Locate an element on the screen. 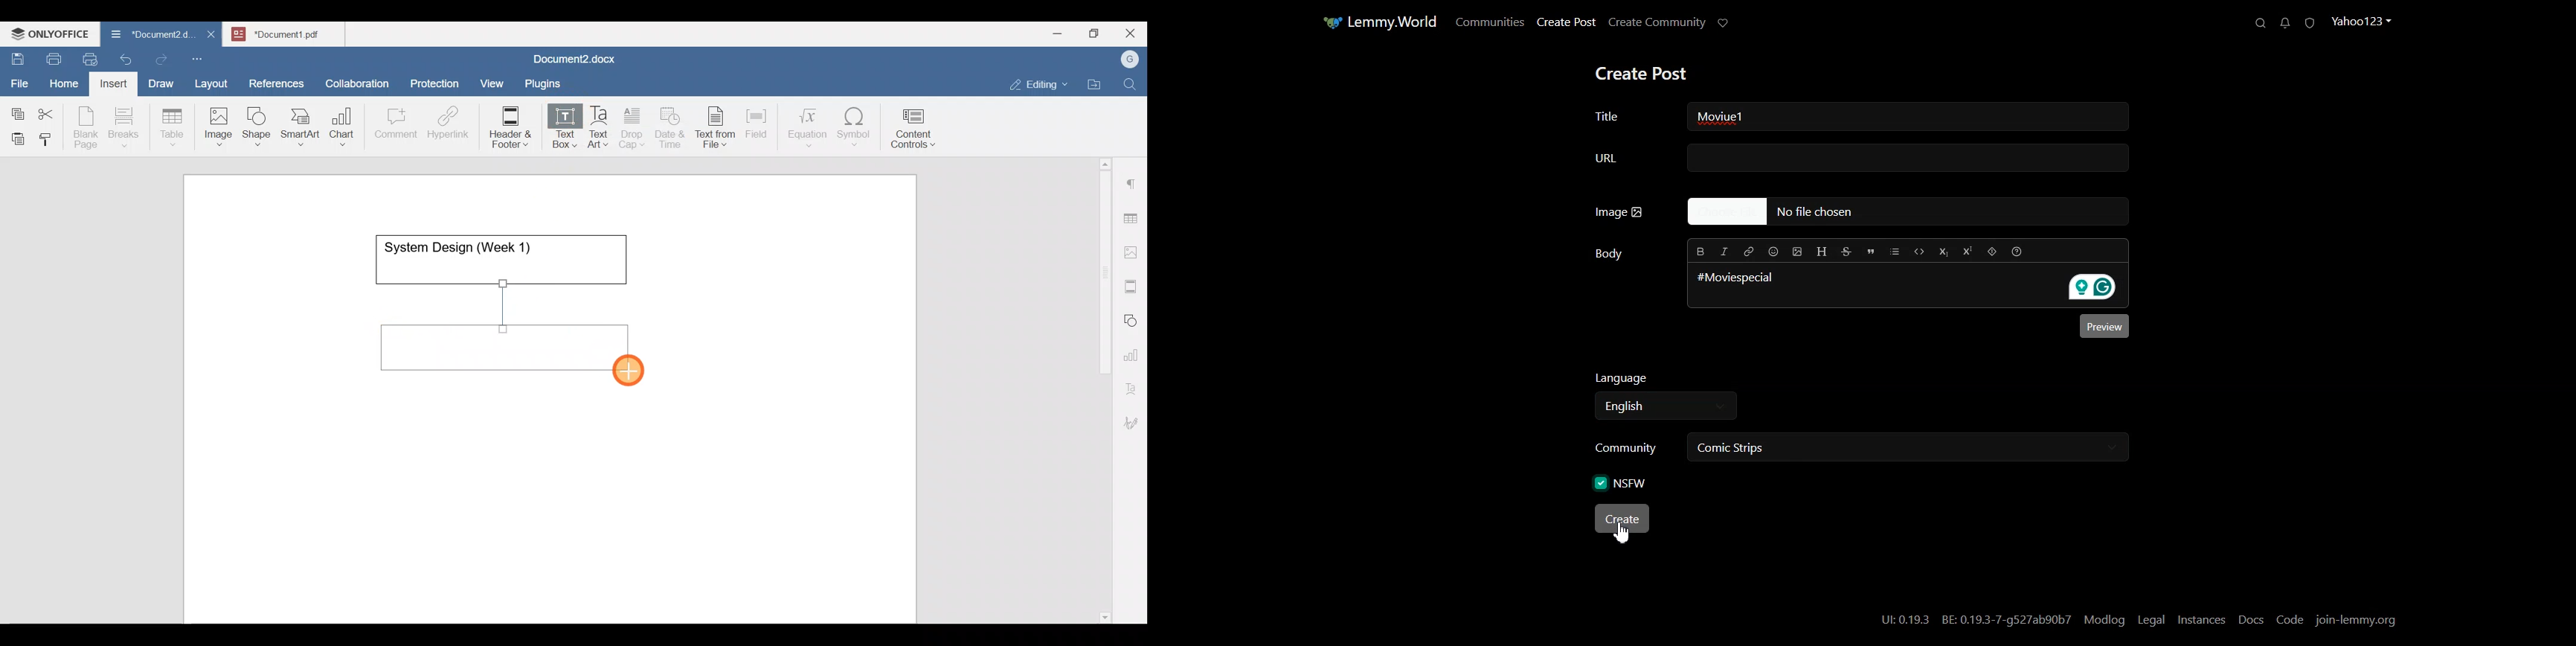 The image size is (2576, 672). Minimize is located at coordinates (1057, 32).